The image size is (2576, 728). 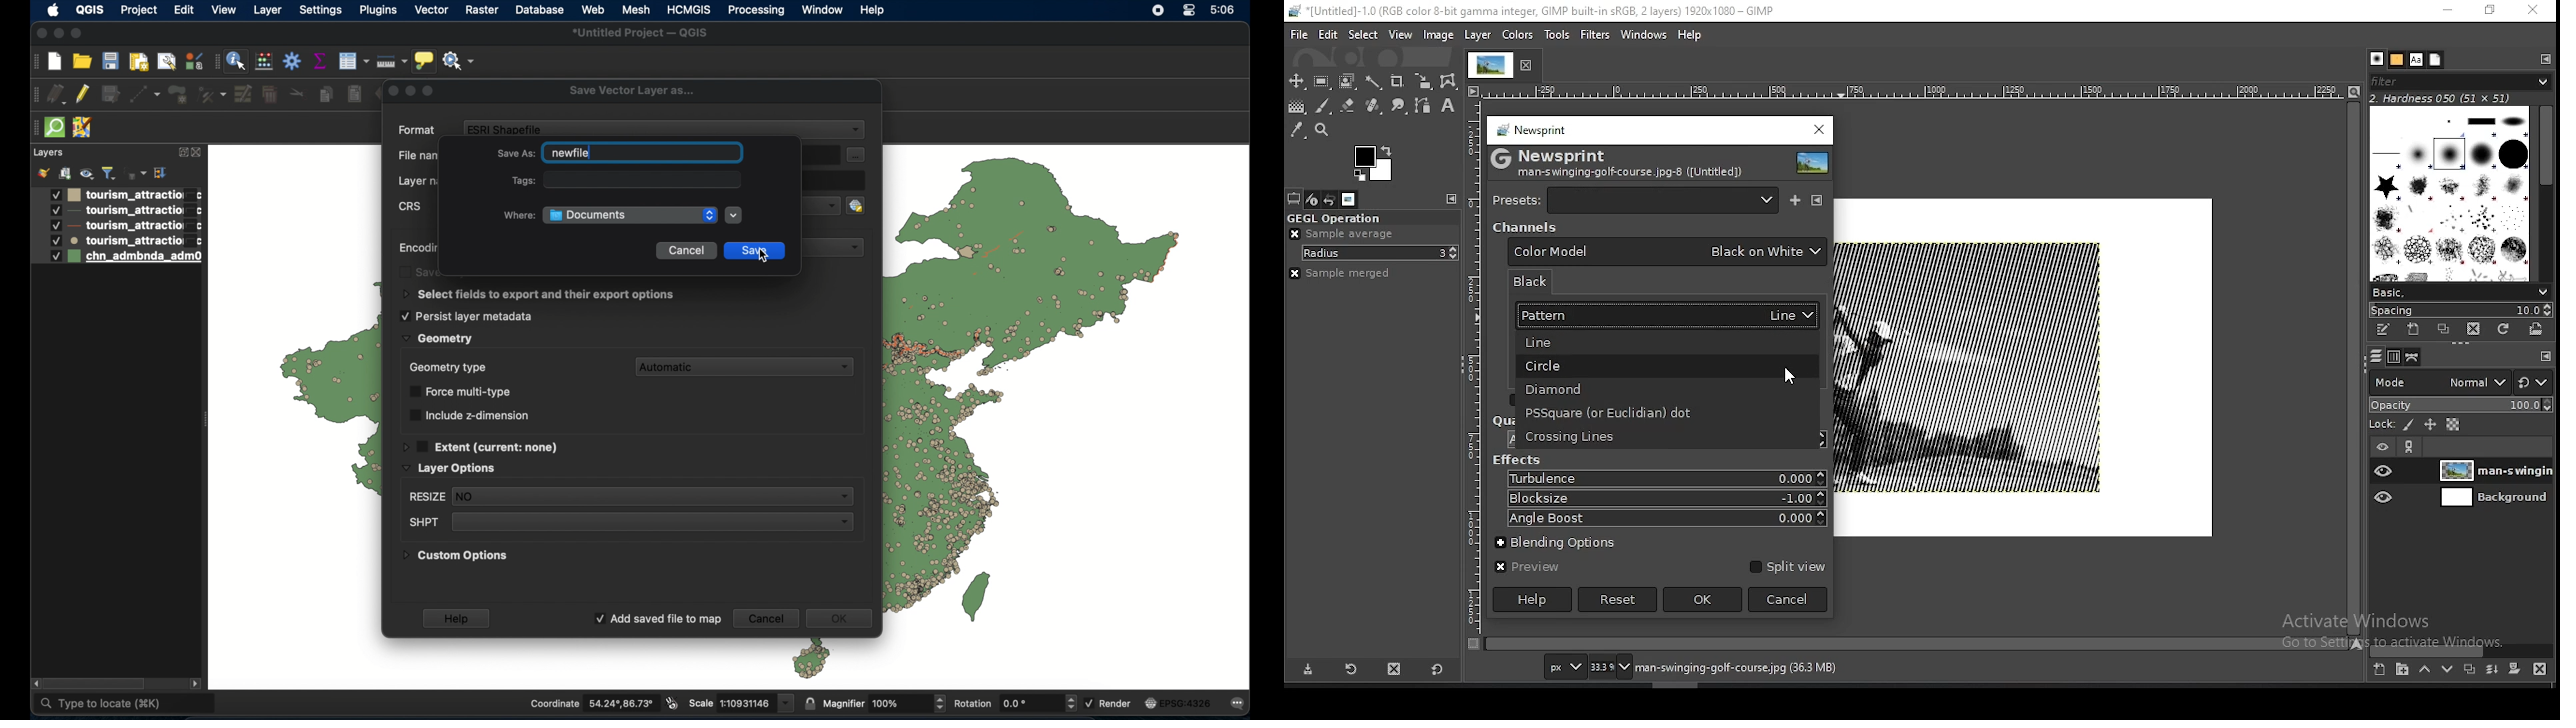 I want to click on screen recorder, so click(x=1159, y=10).